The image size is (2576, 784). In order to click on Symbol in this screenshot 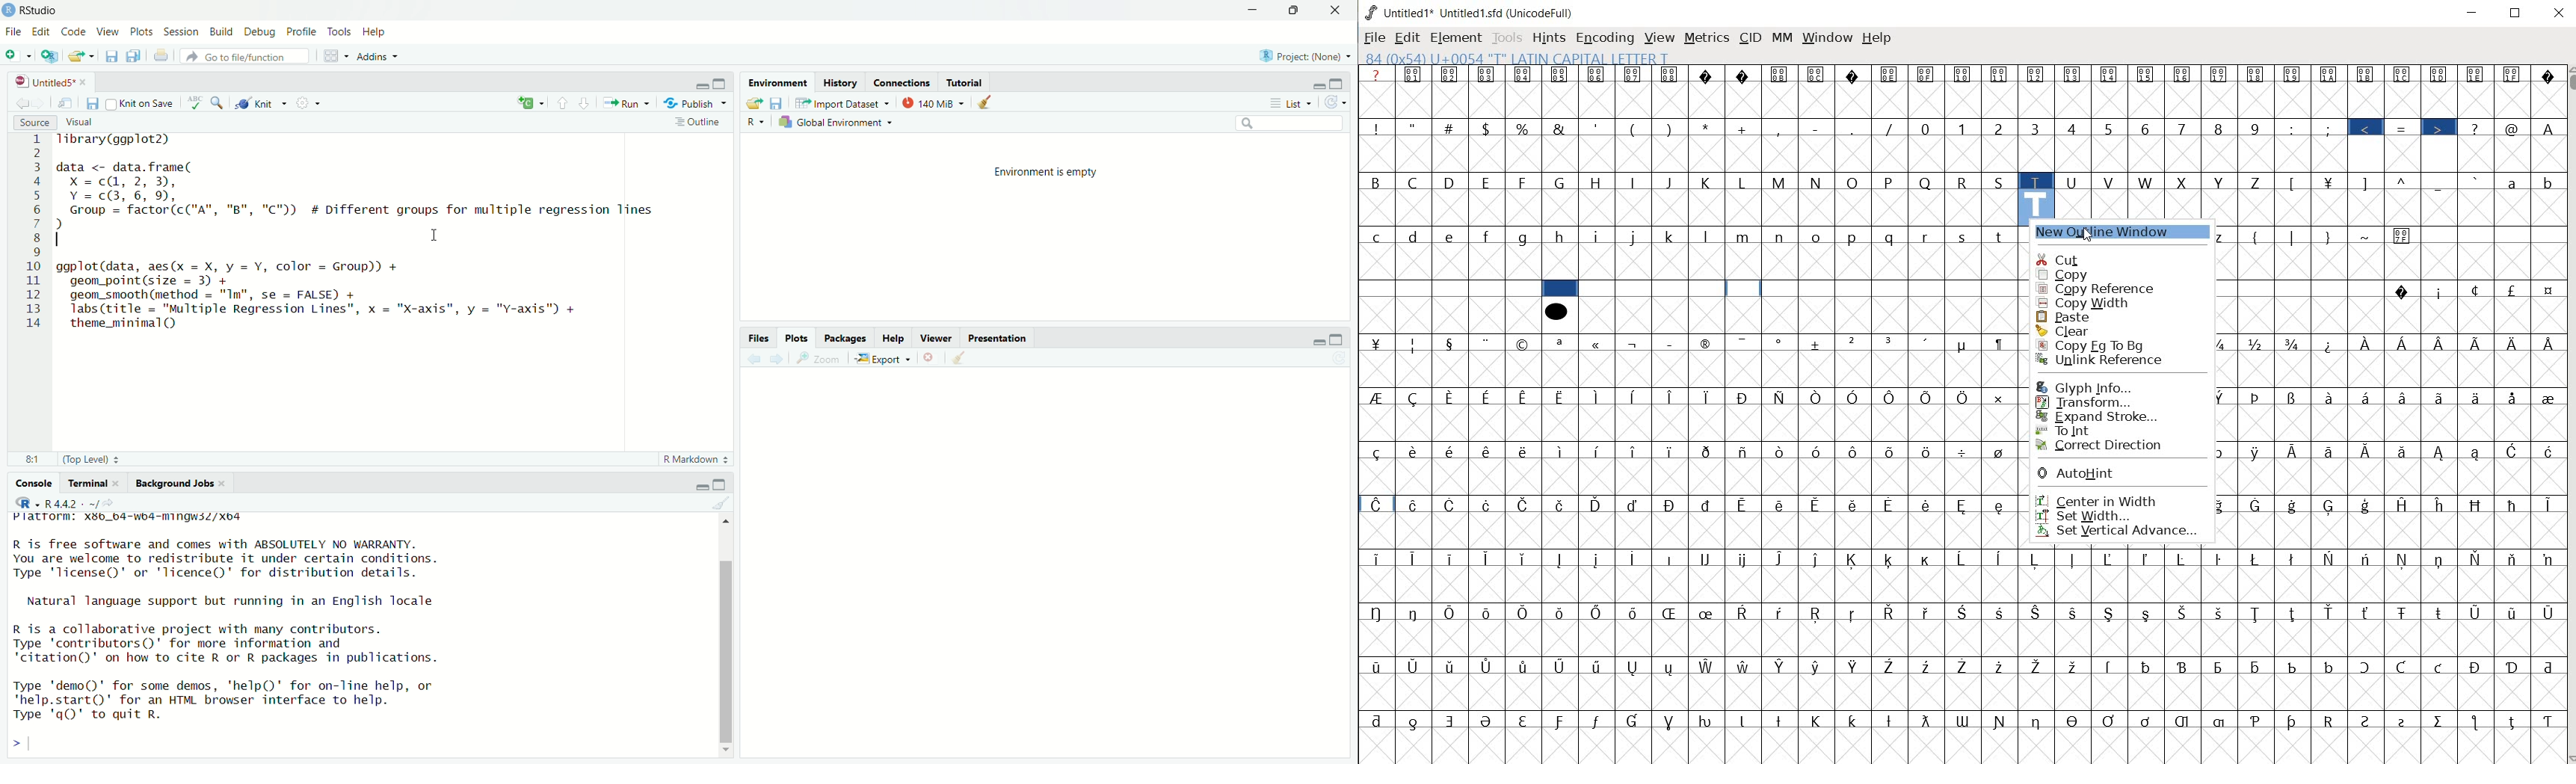, I will do `click(2039, 558)`.